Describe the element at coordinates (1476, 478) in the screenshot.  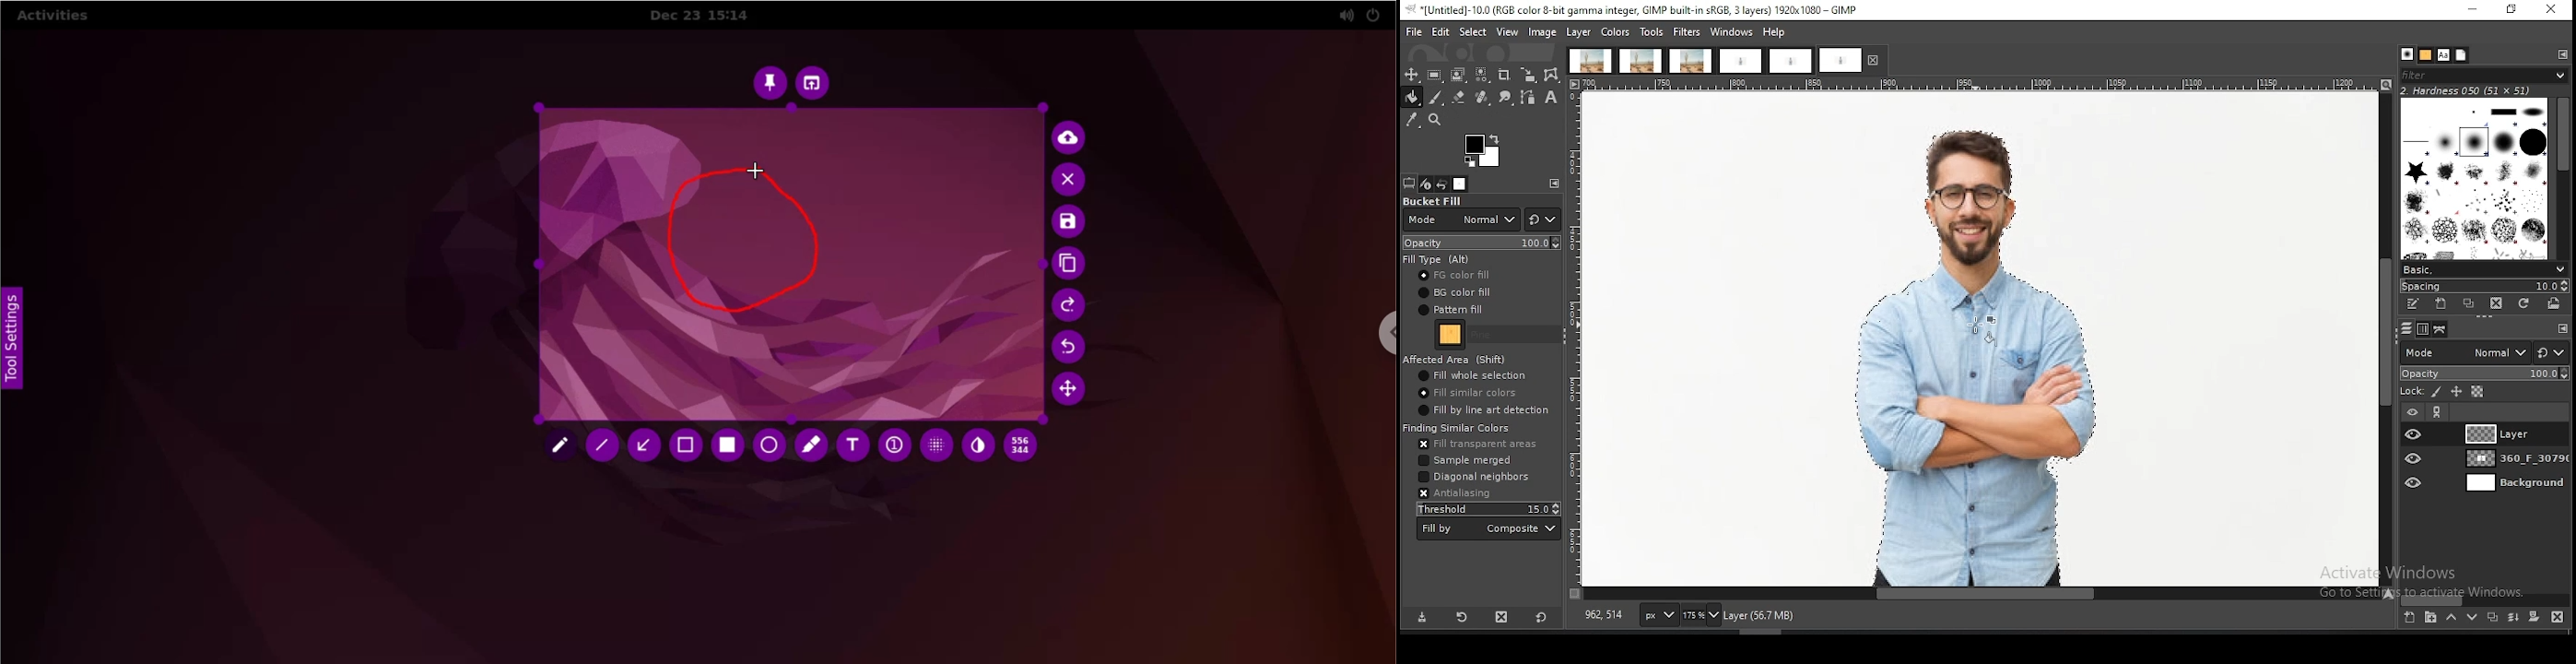
I see `diagonal neighbors` at that location.